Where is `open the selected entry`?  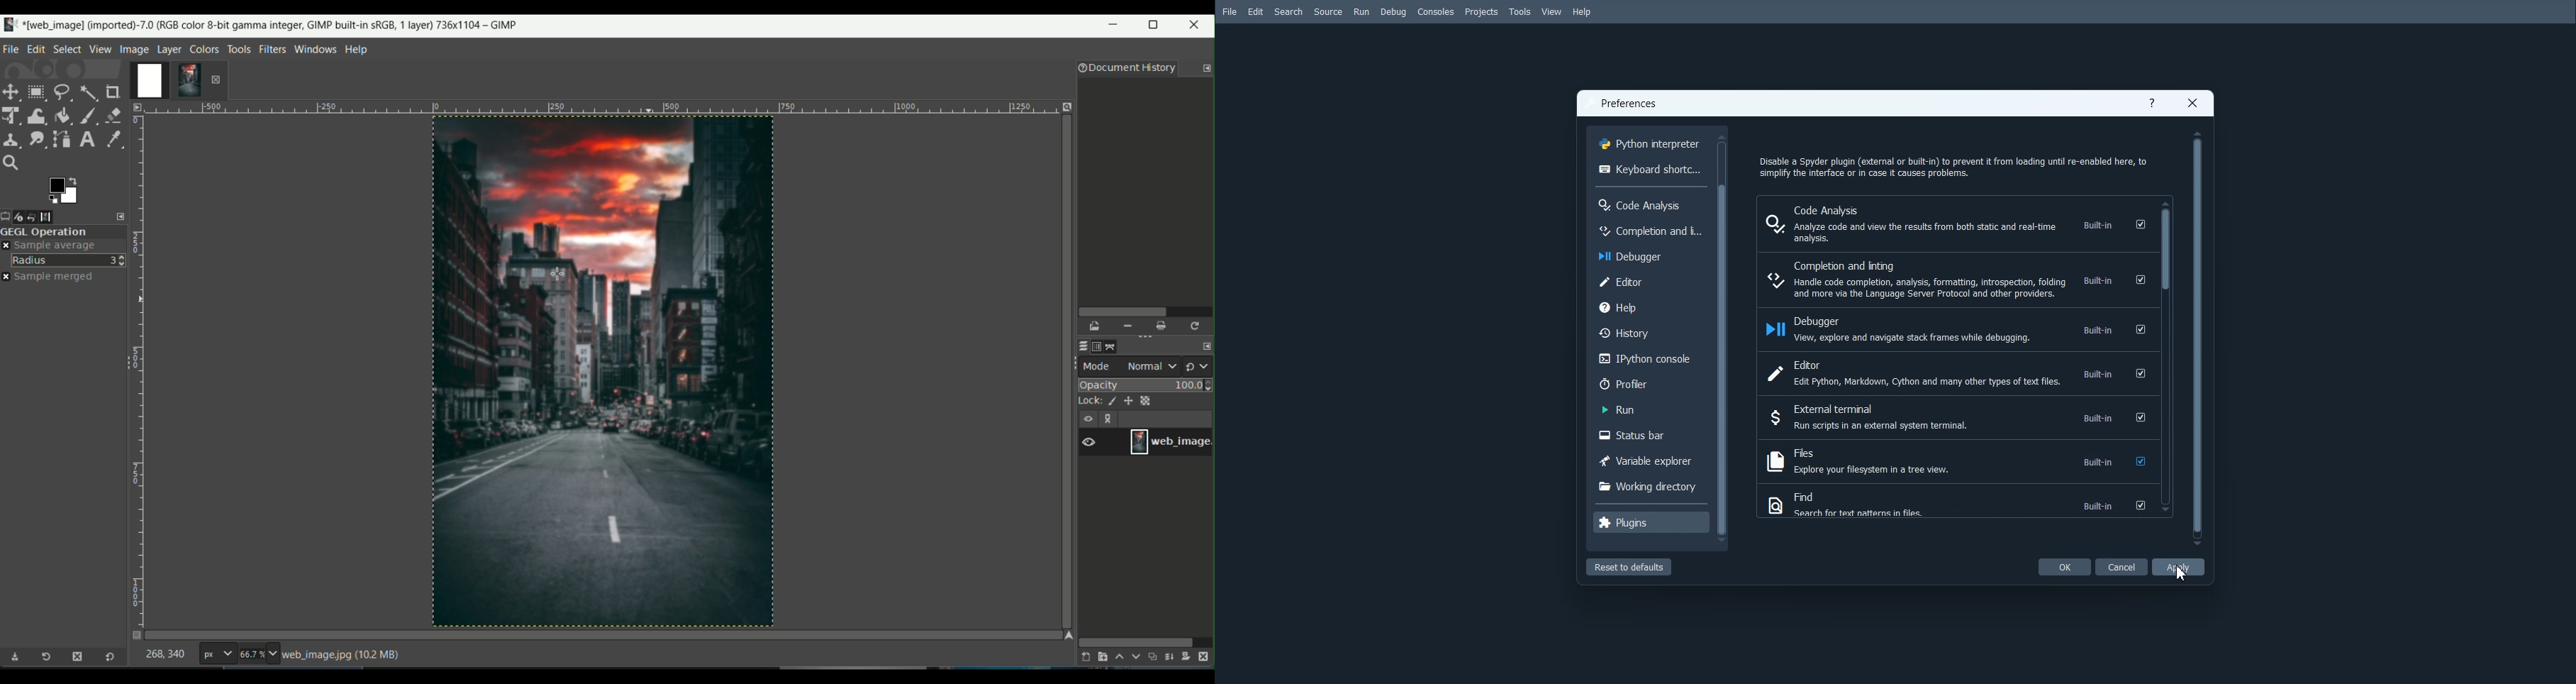 open the selected entry is located at coordinates (1096, 327).